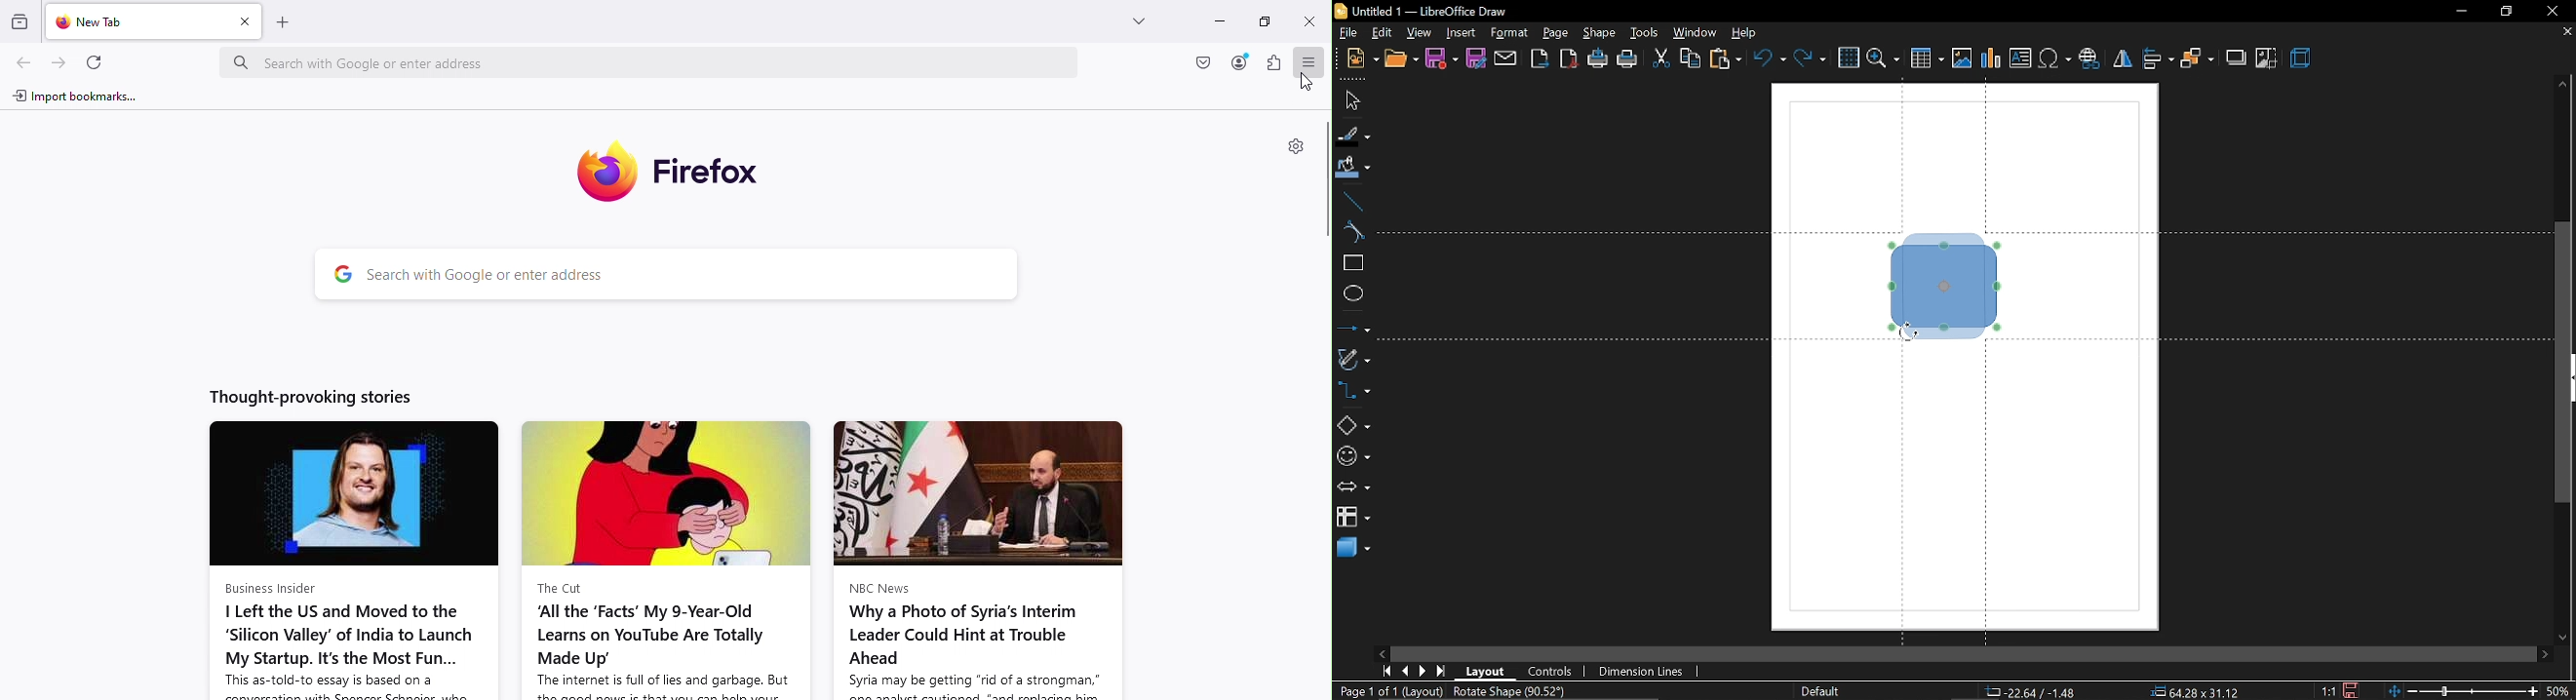 The image size is (2576, 700). What do you see at coordinates (2122, 58) in the screenshot?
I see `flip` at bounding box center [2122, 58].